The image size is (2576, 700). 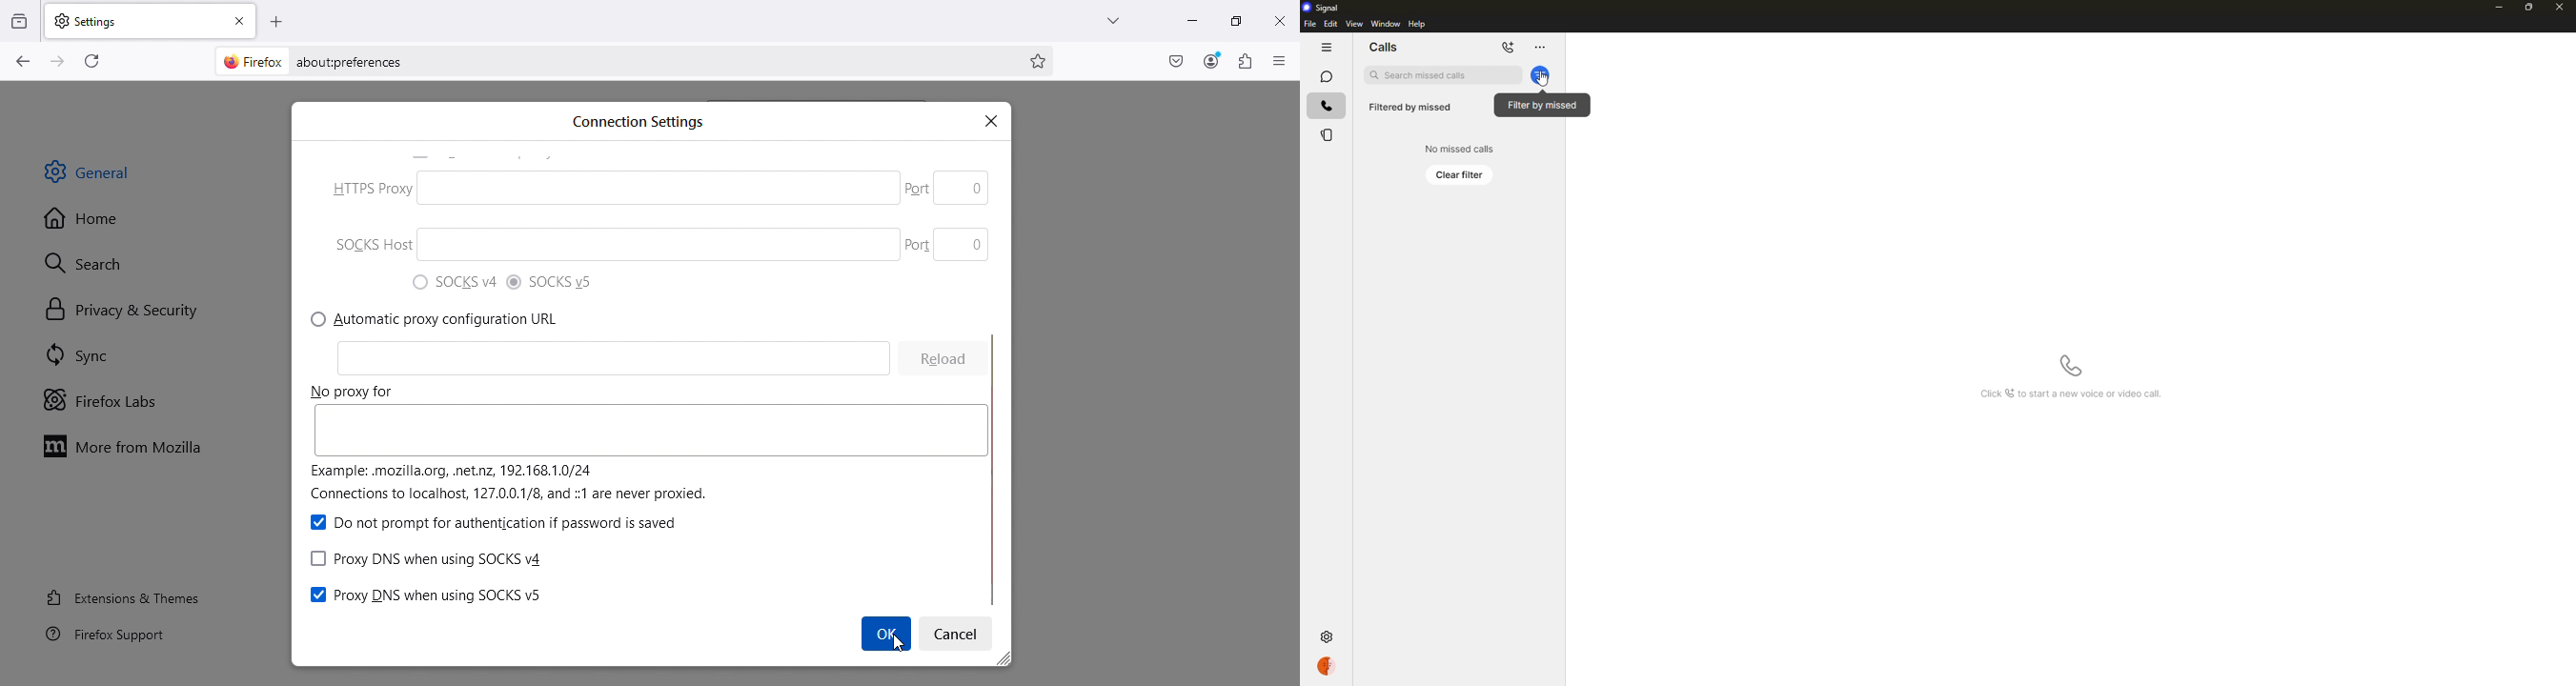 What do you see at coordinates (94, 59) in the screenshot?
I see `Reload current page` at bounding box center [94, 59].